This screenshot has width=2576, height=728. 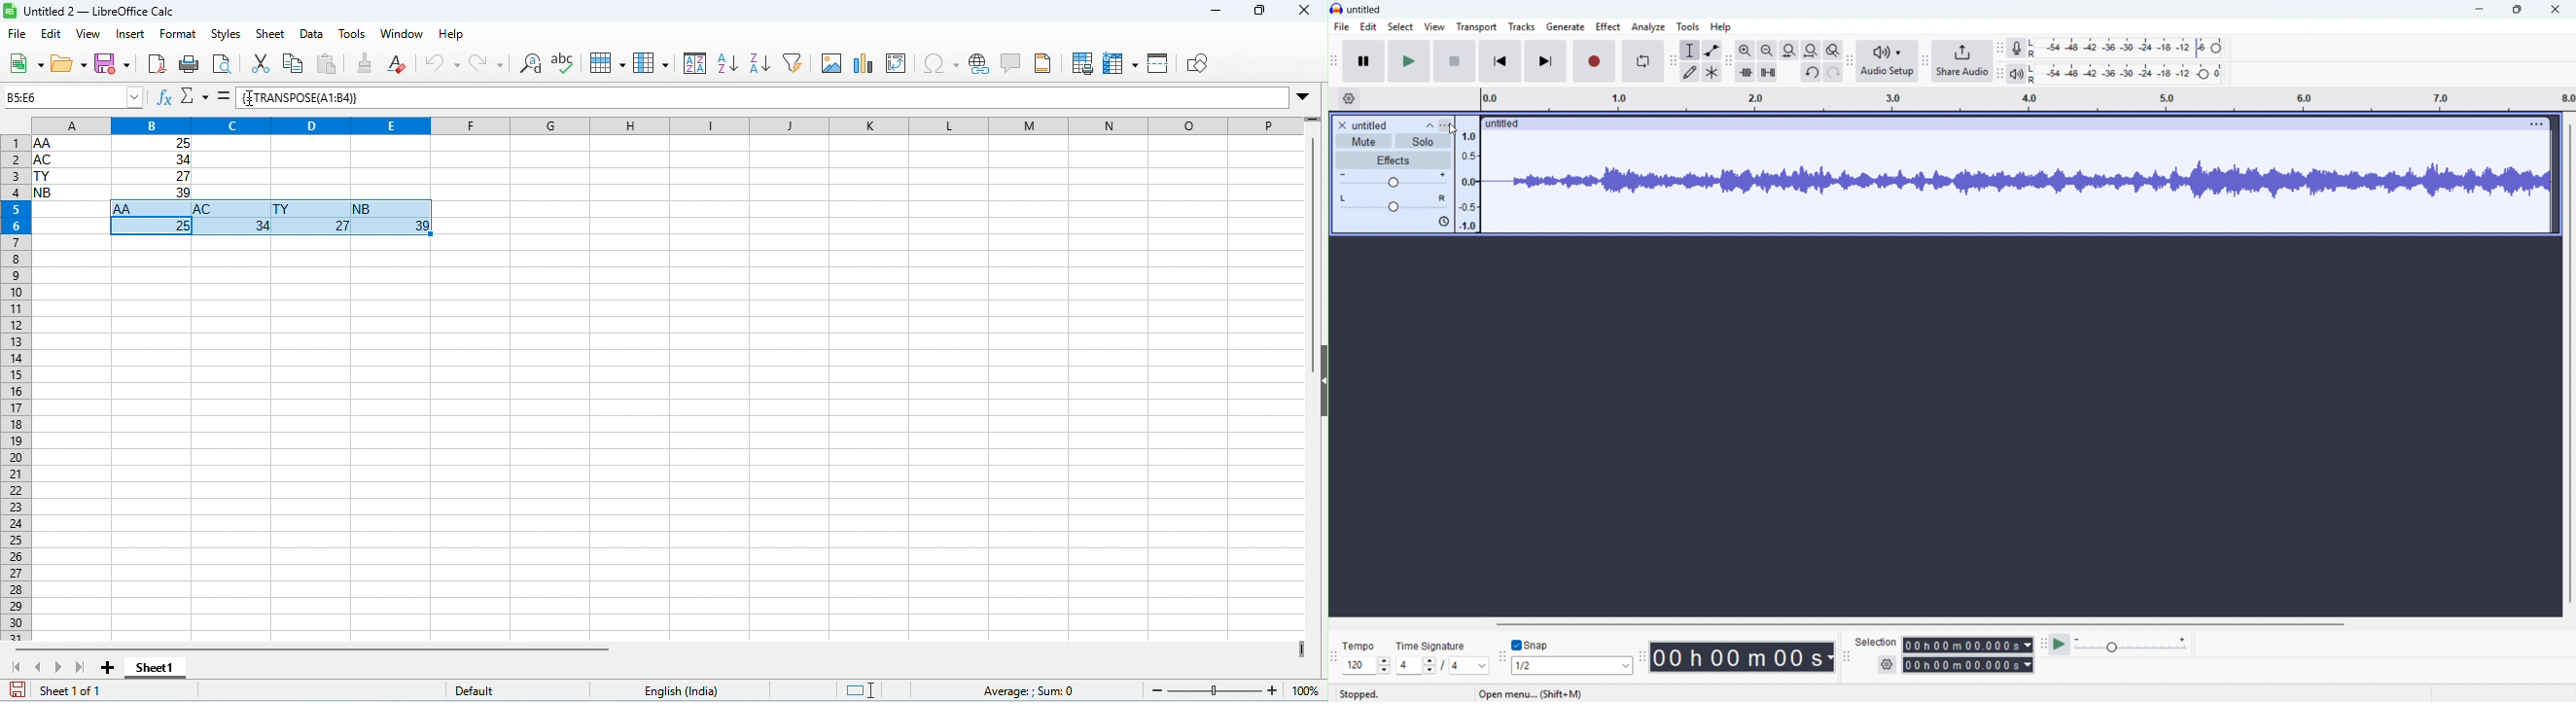 I want to click on , so click(x=2131, y=644).